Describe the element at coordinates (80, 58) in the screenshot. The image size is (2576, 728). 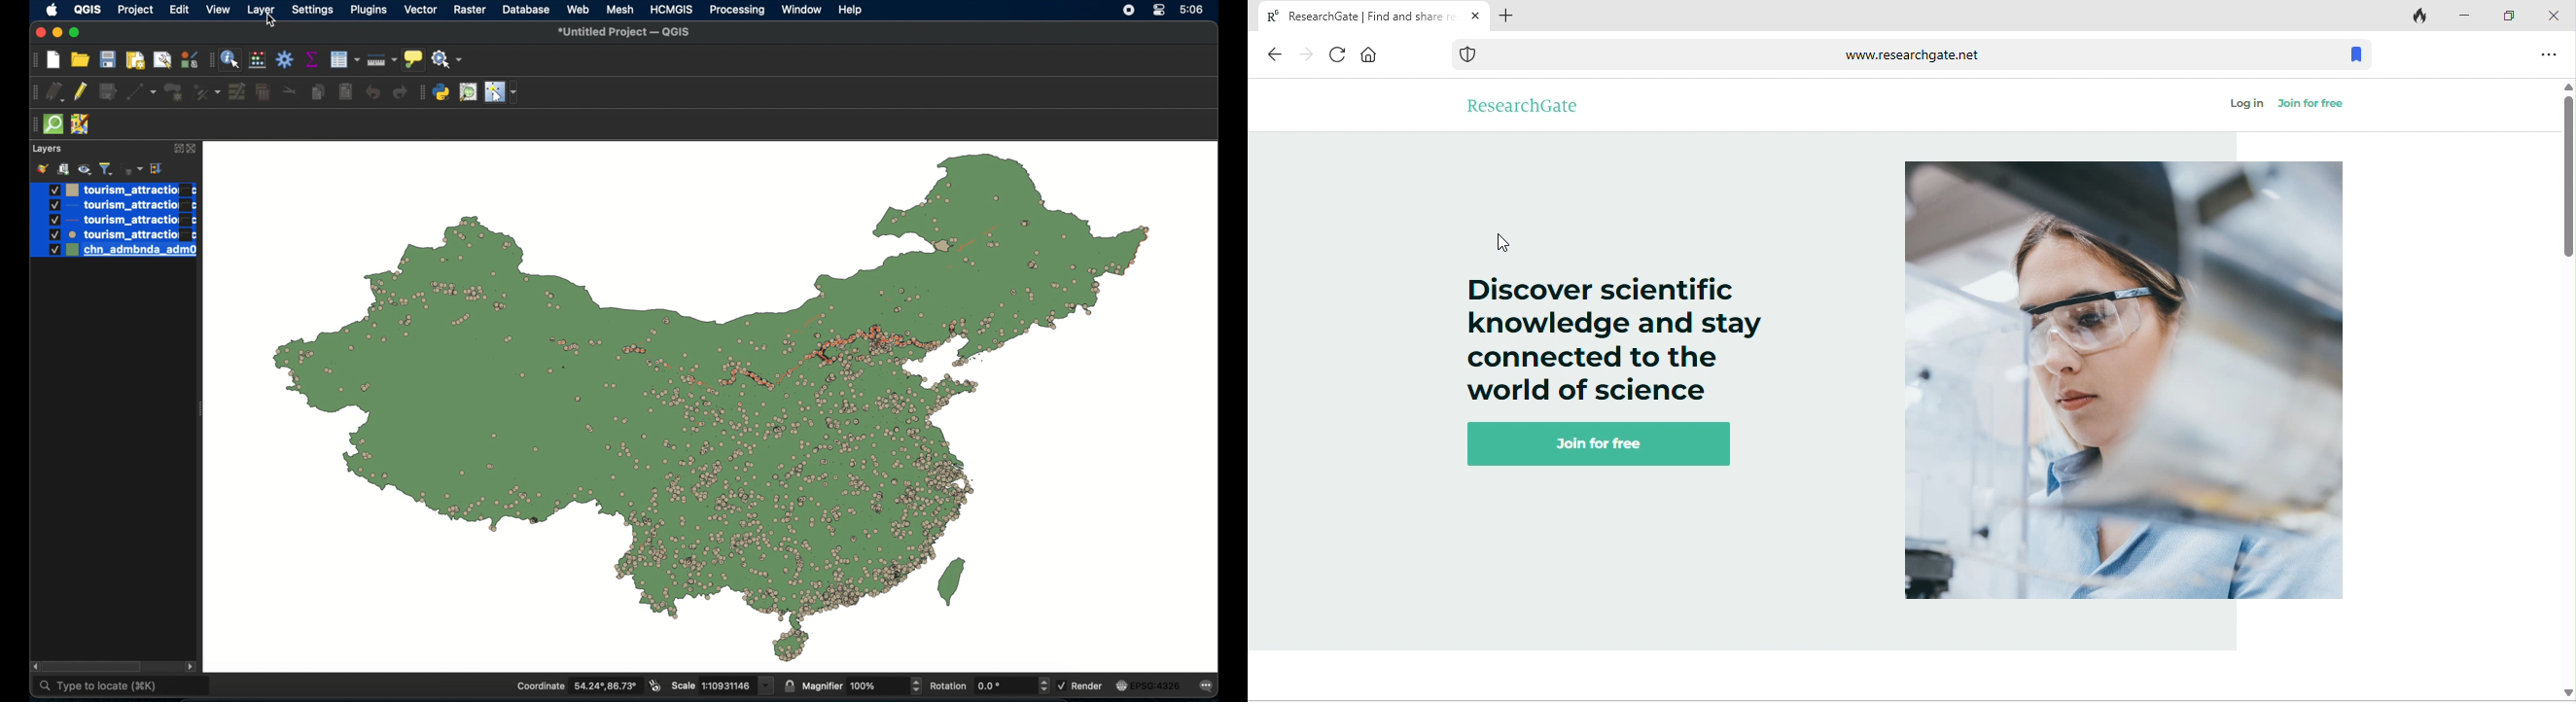
I see `open project` at that location.